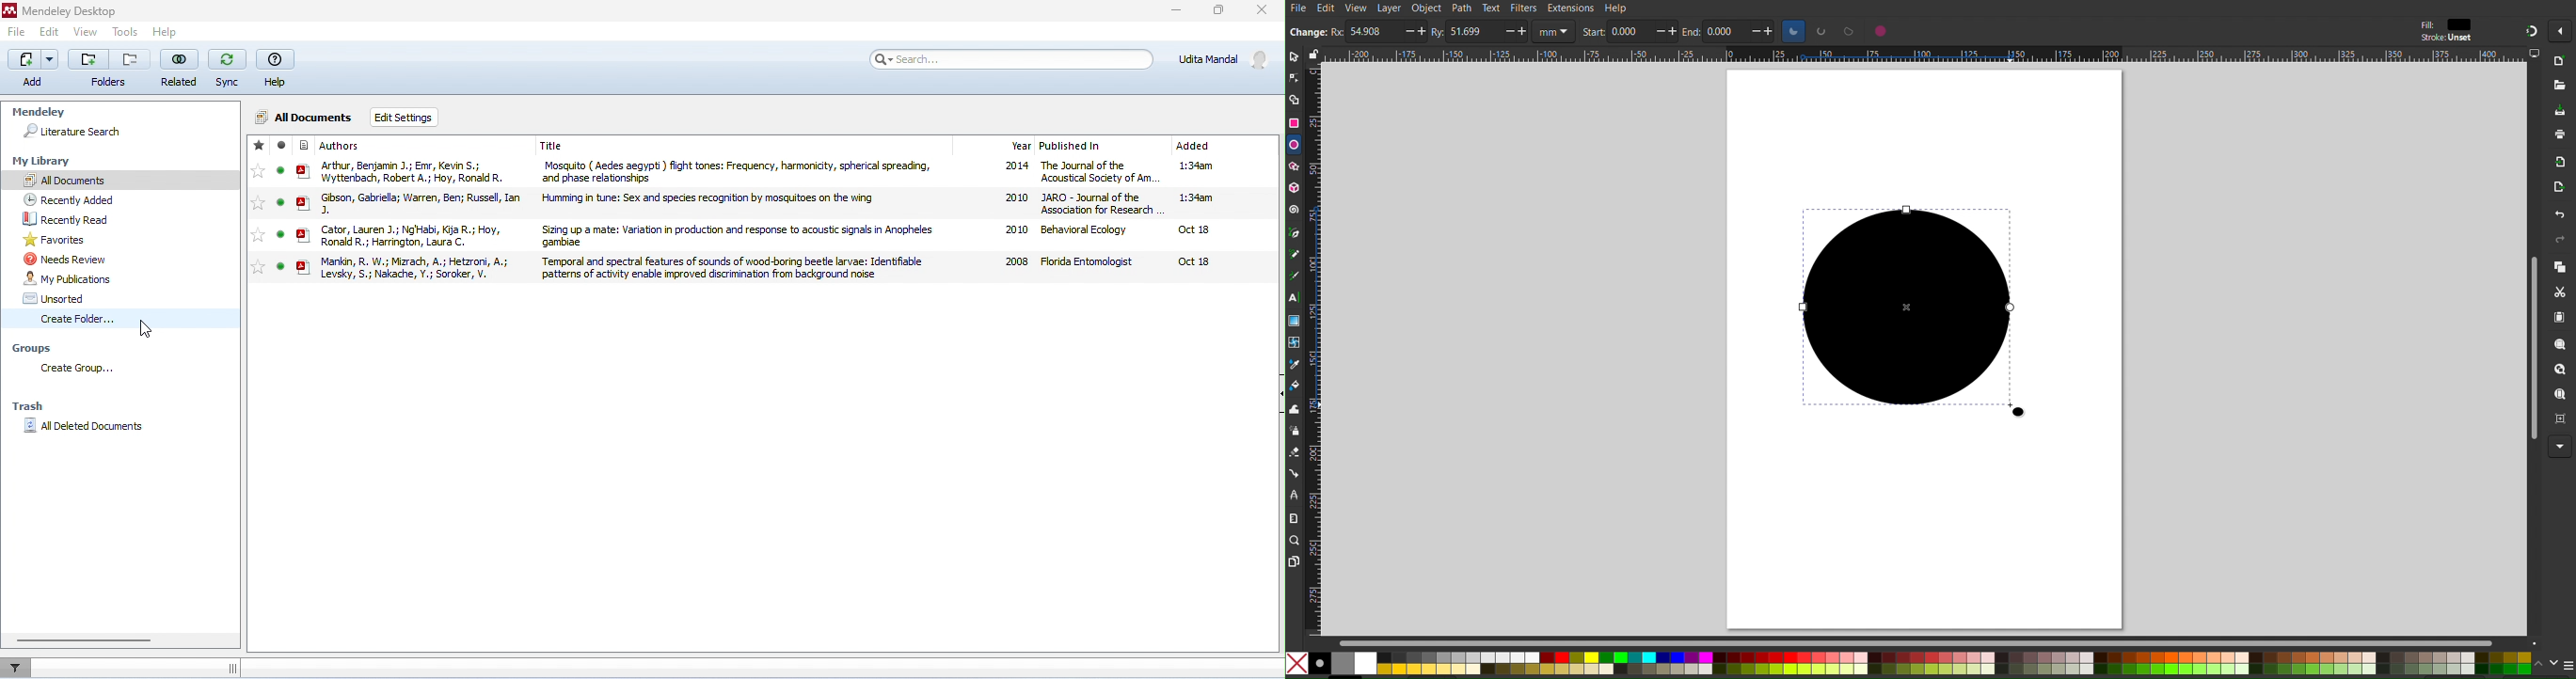 The height and width of the screenshot is (700, 2576). I want to click on add to favorite, so click(259, 234).